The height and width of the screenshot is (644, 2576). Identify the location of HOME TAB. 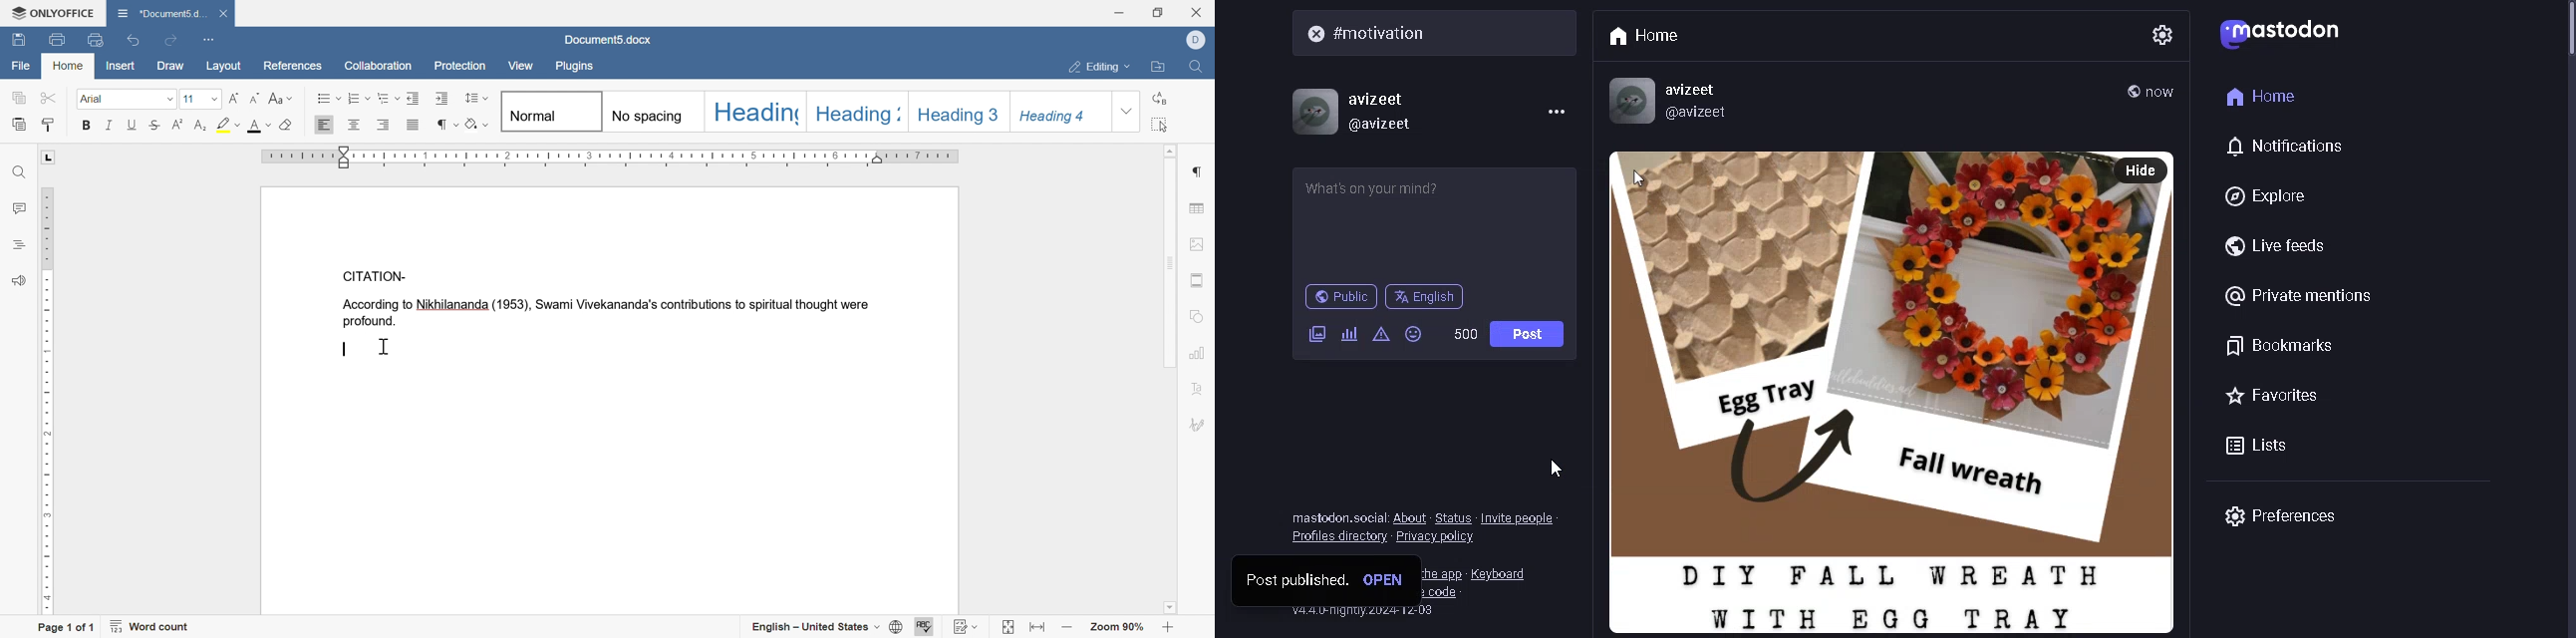
(1652, 33).